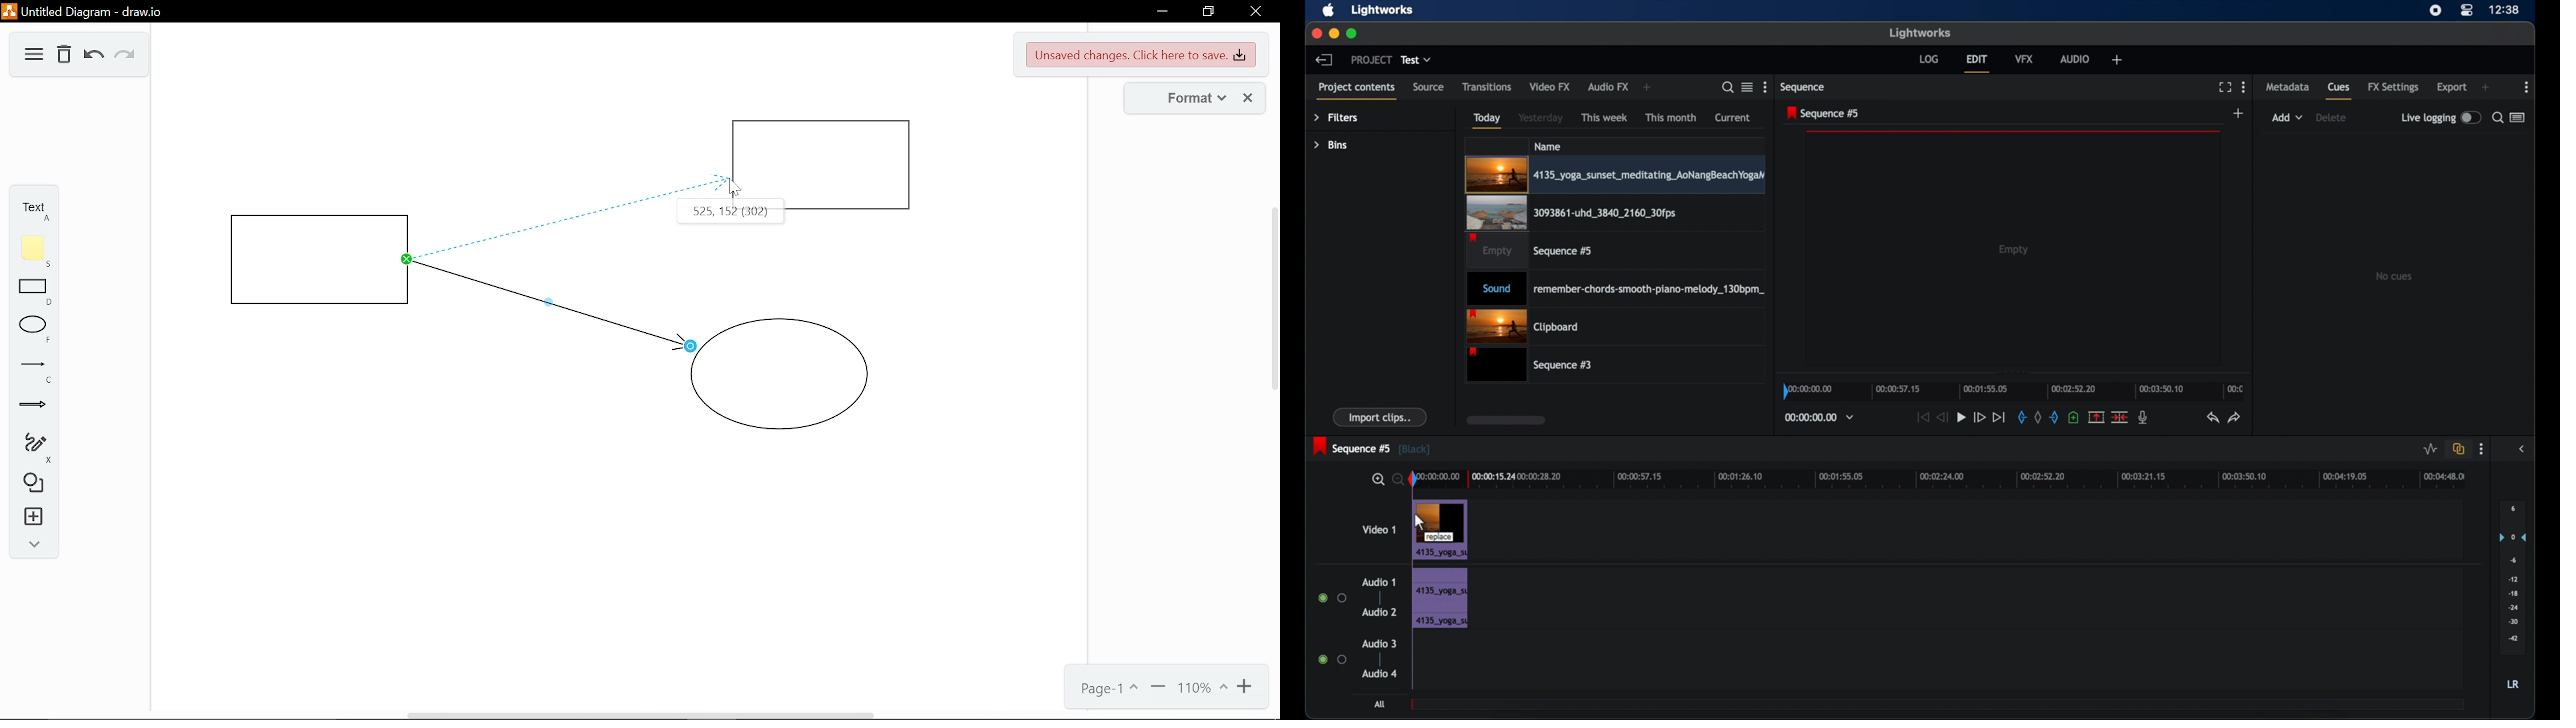 Image resolution: width=2576 pixels, height=728 pixels. I want to click on vfx, so click(2023, 58).